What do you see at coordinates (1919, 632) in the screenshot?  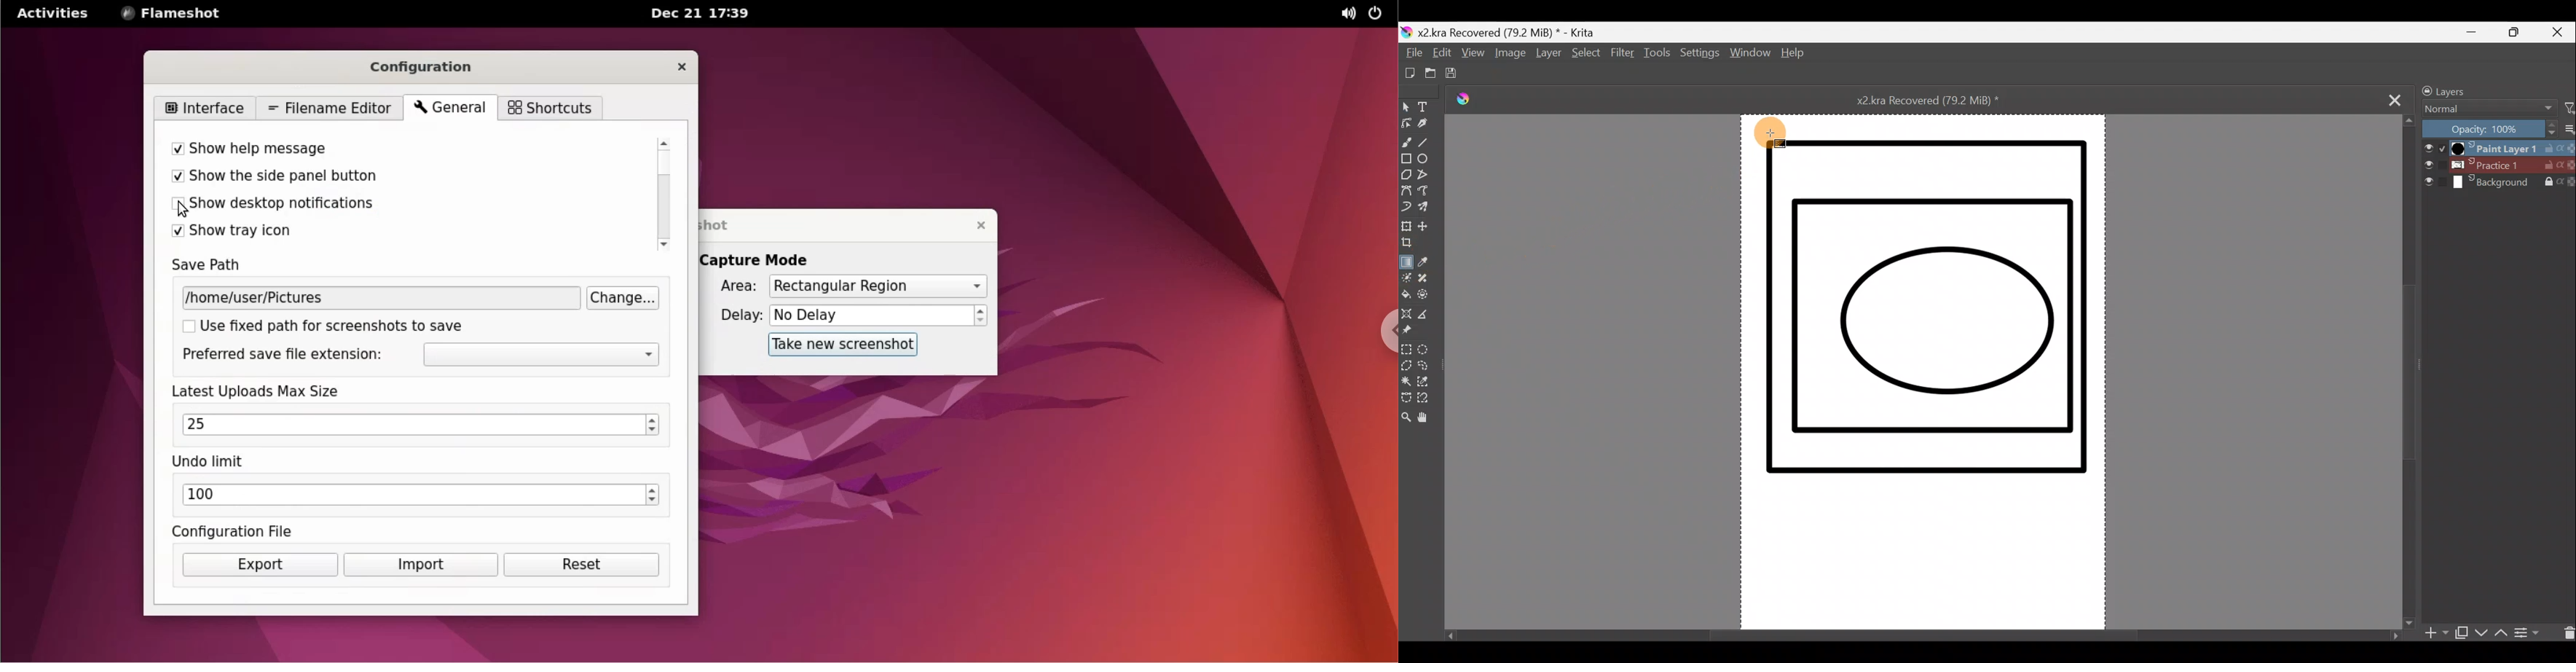 I see `Scroll bar` at bounding box center [1919, 632].